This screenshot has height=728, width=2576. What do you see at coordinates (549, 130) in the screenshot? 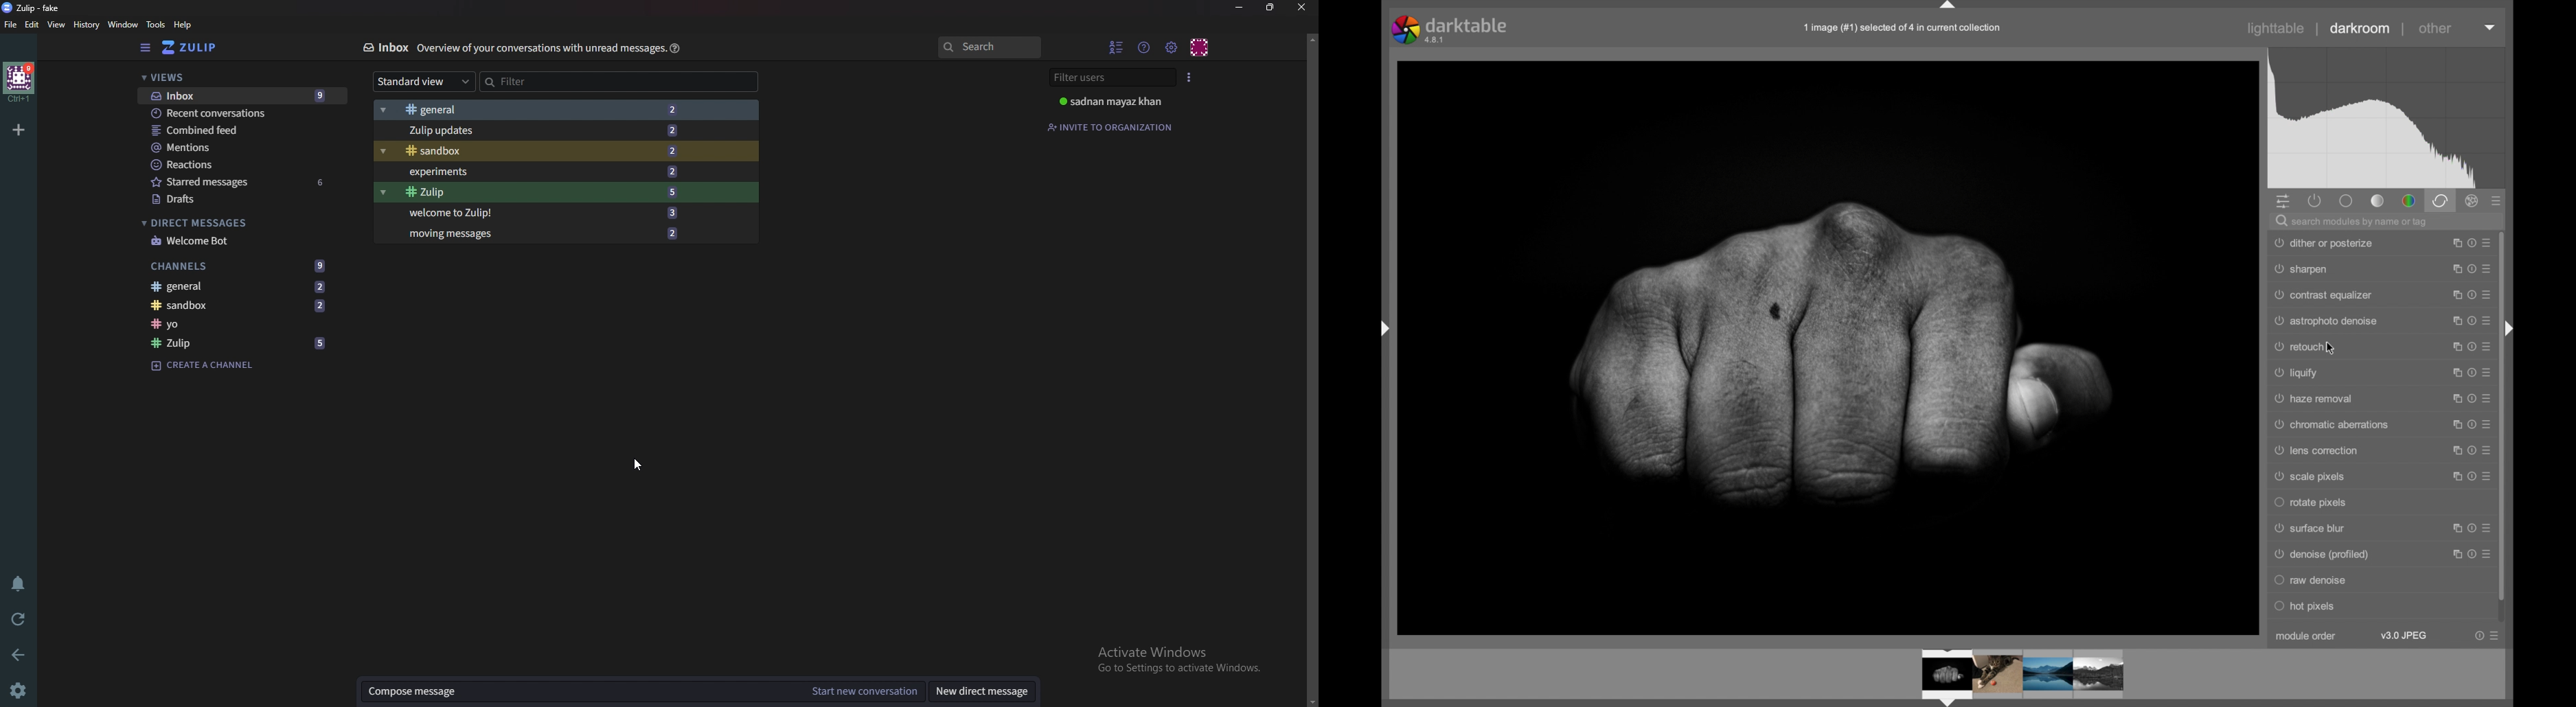
I see `zulip updates` at bounding box center [549, 130].